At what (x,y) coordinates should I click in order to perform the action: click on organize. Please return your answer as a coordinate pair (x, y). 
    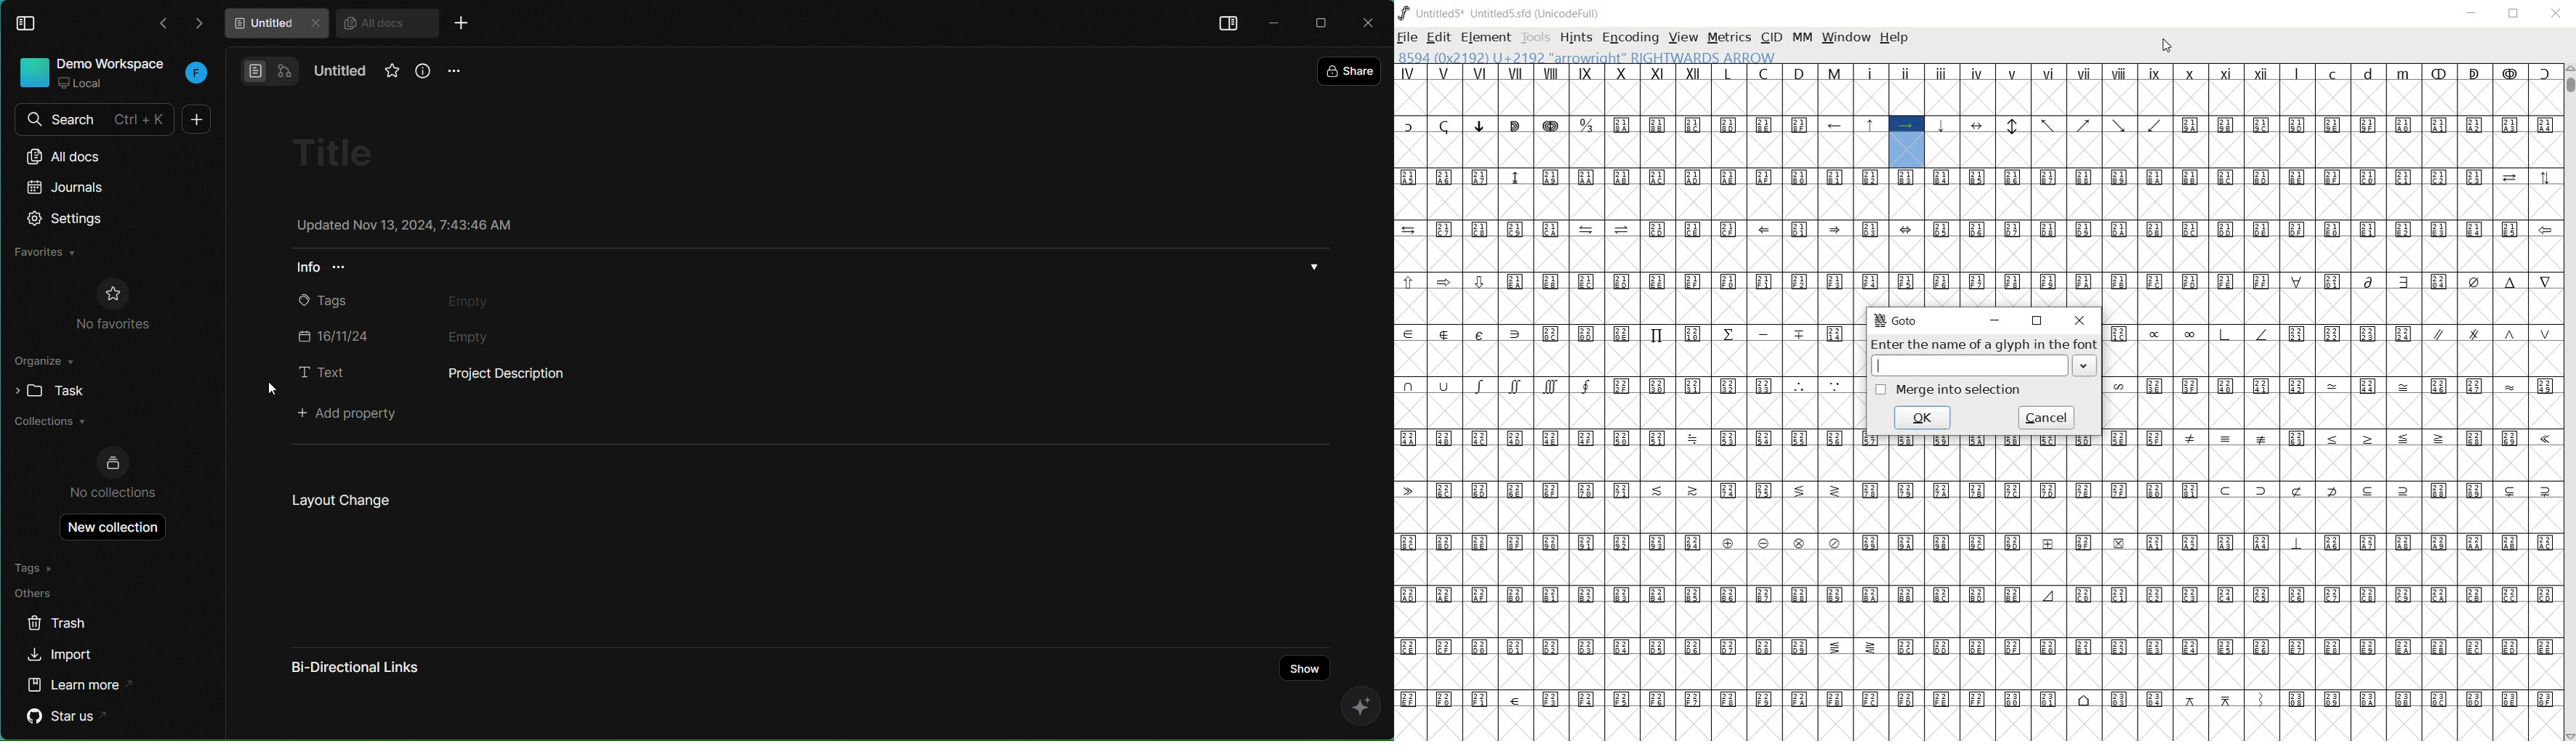
    Looking at the image, I should click on (45, 364).